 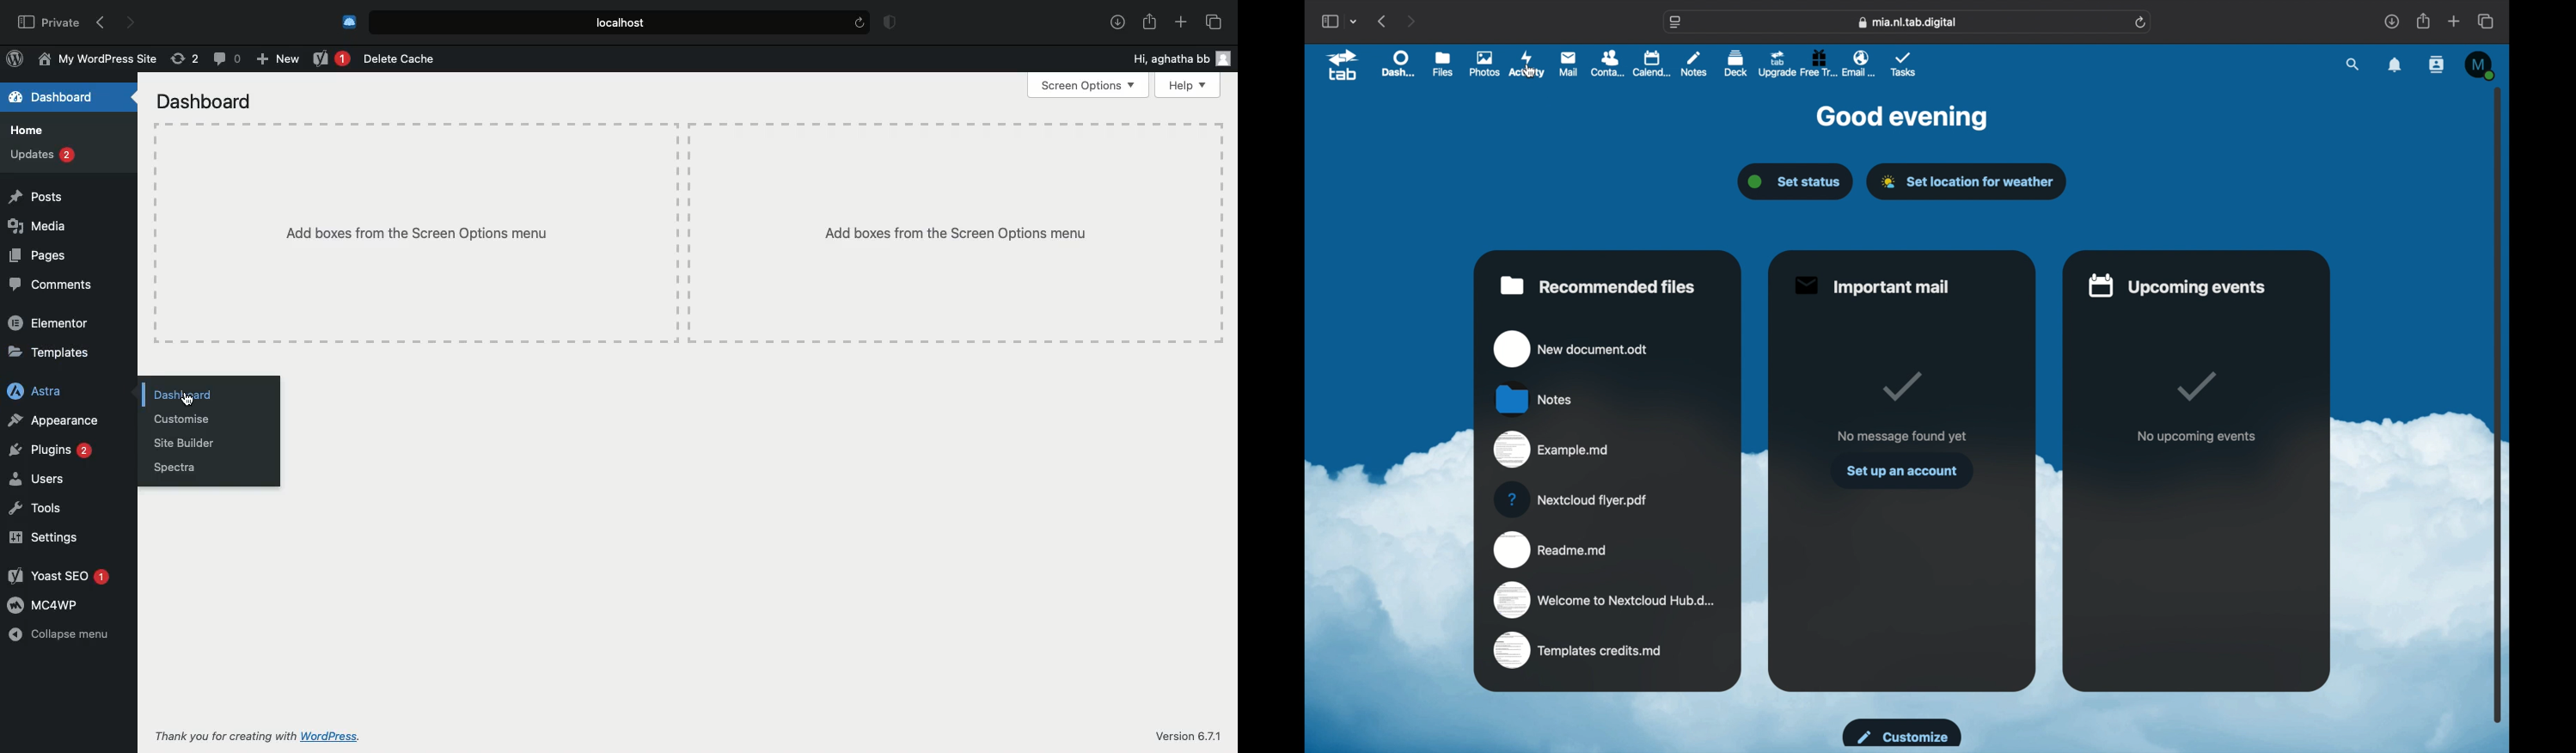 What do you see at coordinates (1676, 22) in the screenshot?
I see `website settings` at bounding box center [1676, 22].